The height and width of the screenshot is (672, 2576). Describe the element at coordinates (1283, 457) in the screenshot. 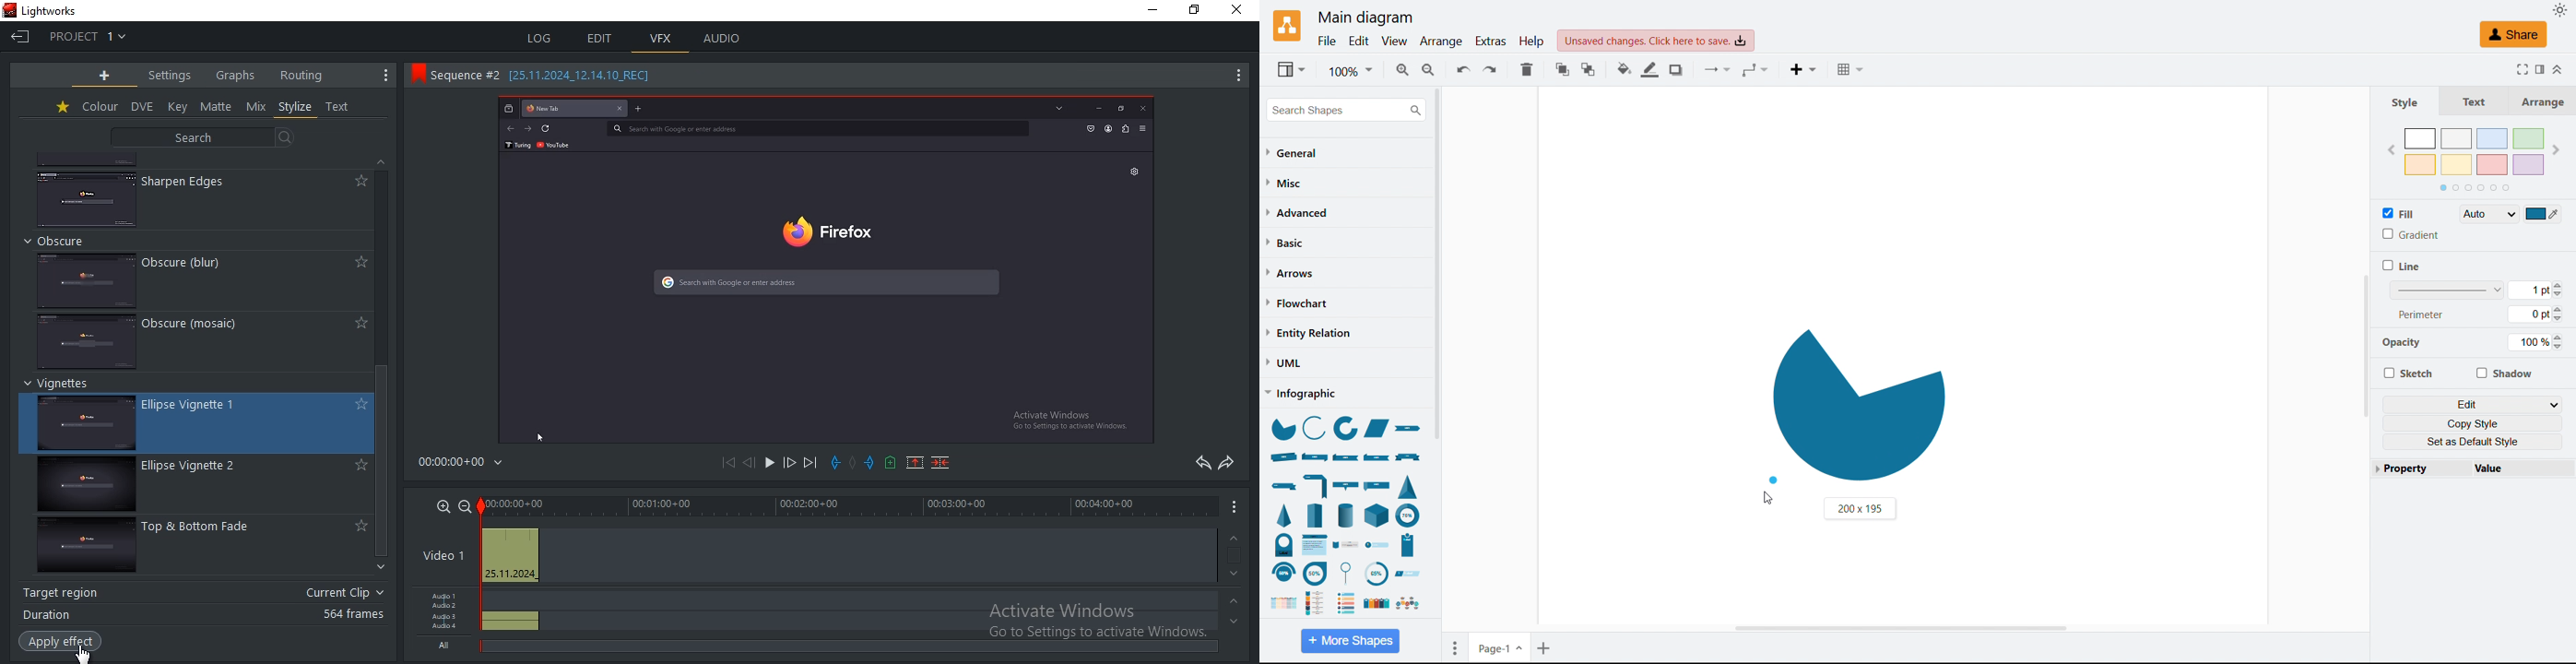

I see `ribbon  rolled` at that location.